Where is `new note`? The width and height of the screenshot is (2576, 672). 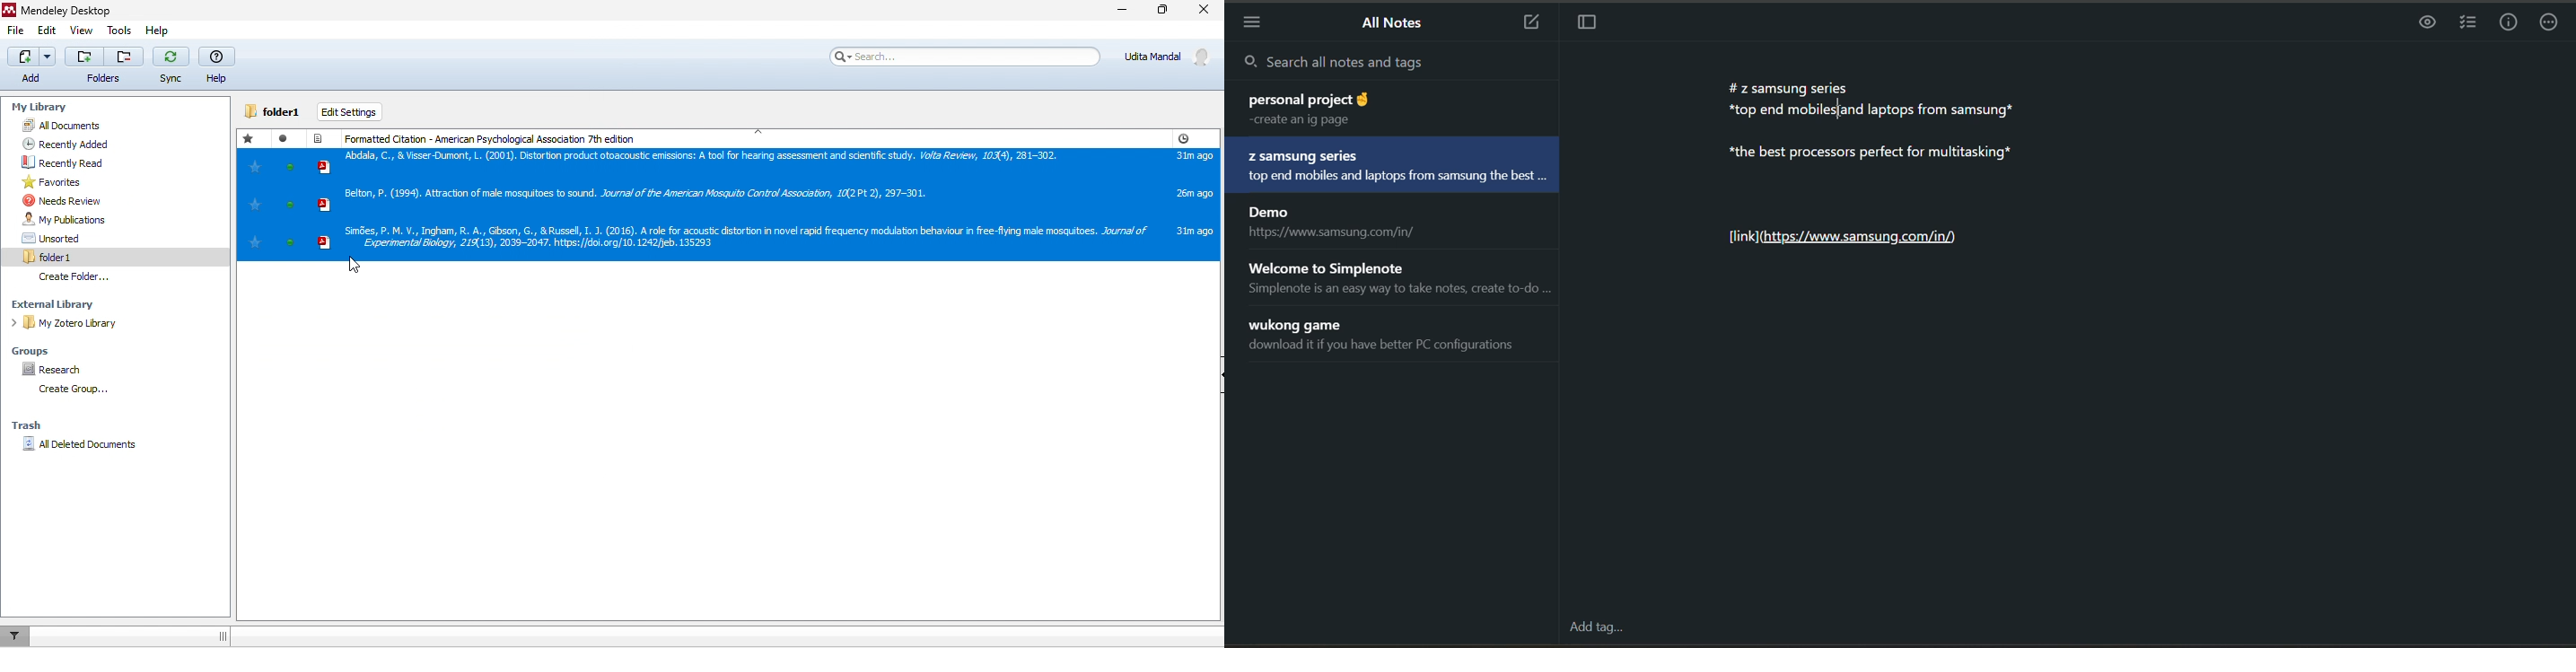 new note is located at coordinates (1531, 23).